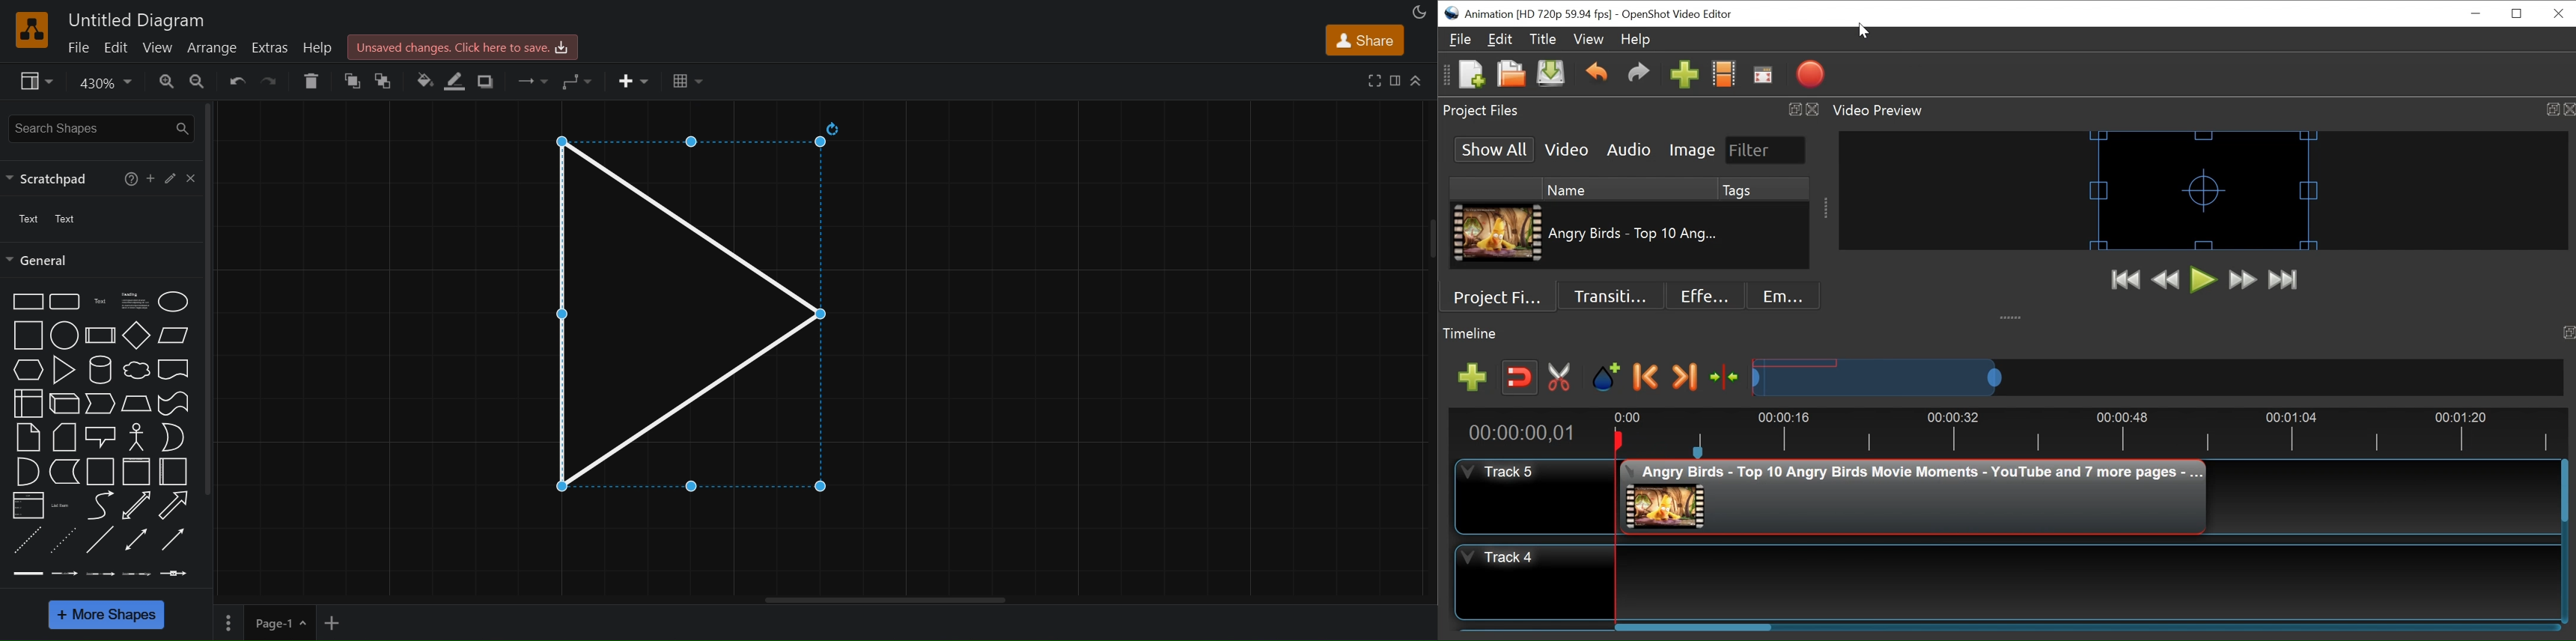 This screenshot has width=2576, height=644. Describe the element at coordinates (2088, 581) in the screenshot. I see `Track Panel` at that location.